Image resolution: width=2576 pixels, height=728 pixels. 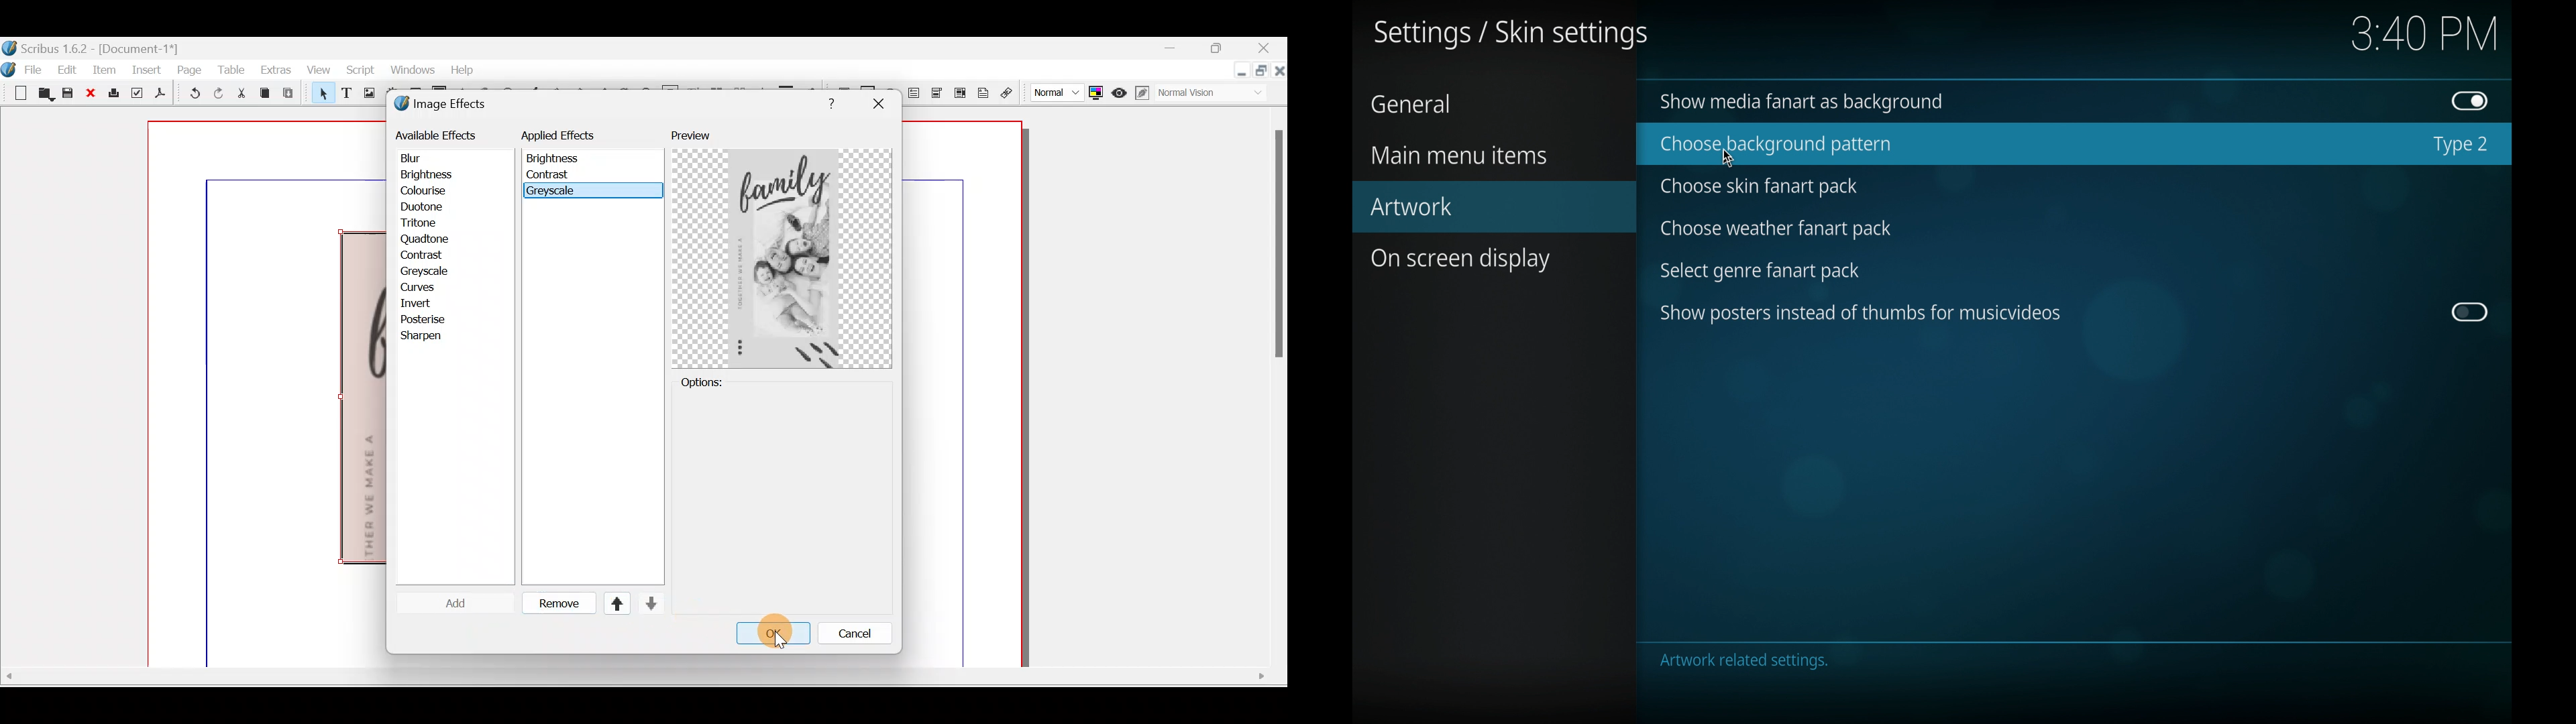 What do you see at coordinates (983, 95) in the screenshot?
I see `Text annotation` at bounding box center [983, 95].